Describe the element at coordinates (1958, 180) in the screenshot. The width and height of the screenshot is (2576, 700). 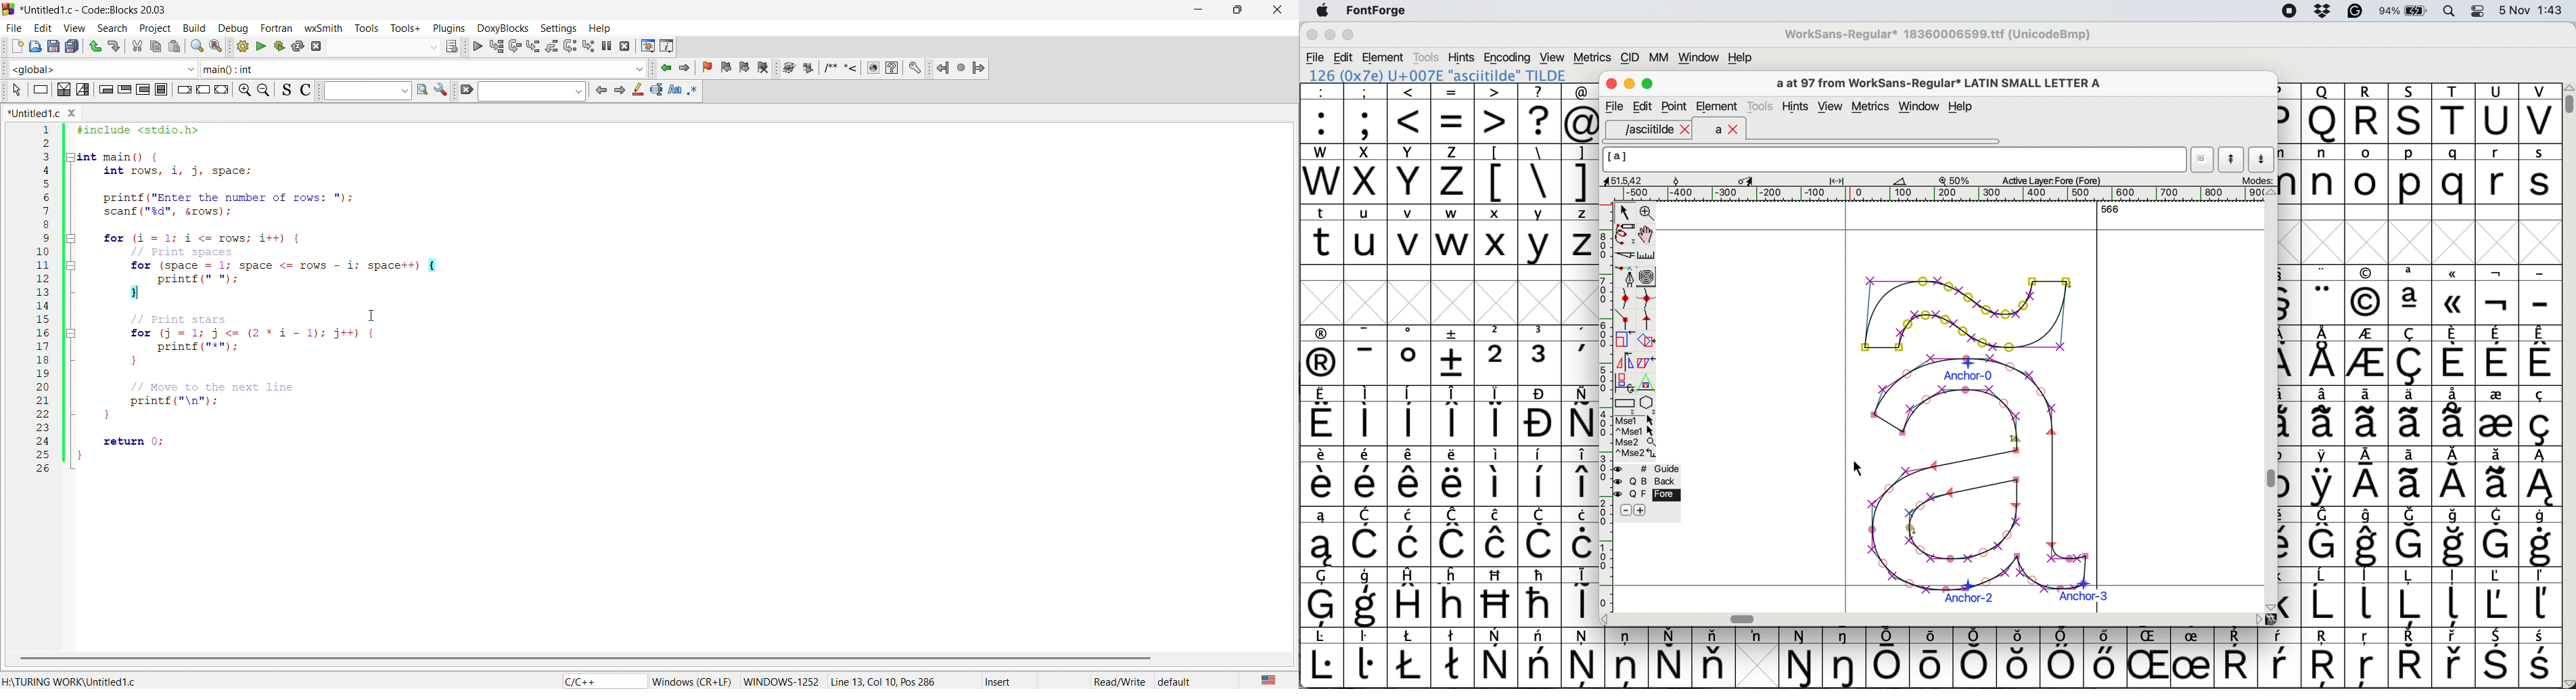
I see `zoom scale` at that location.